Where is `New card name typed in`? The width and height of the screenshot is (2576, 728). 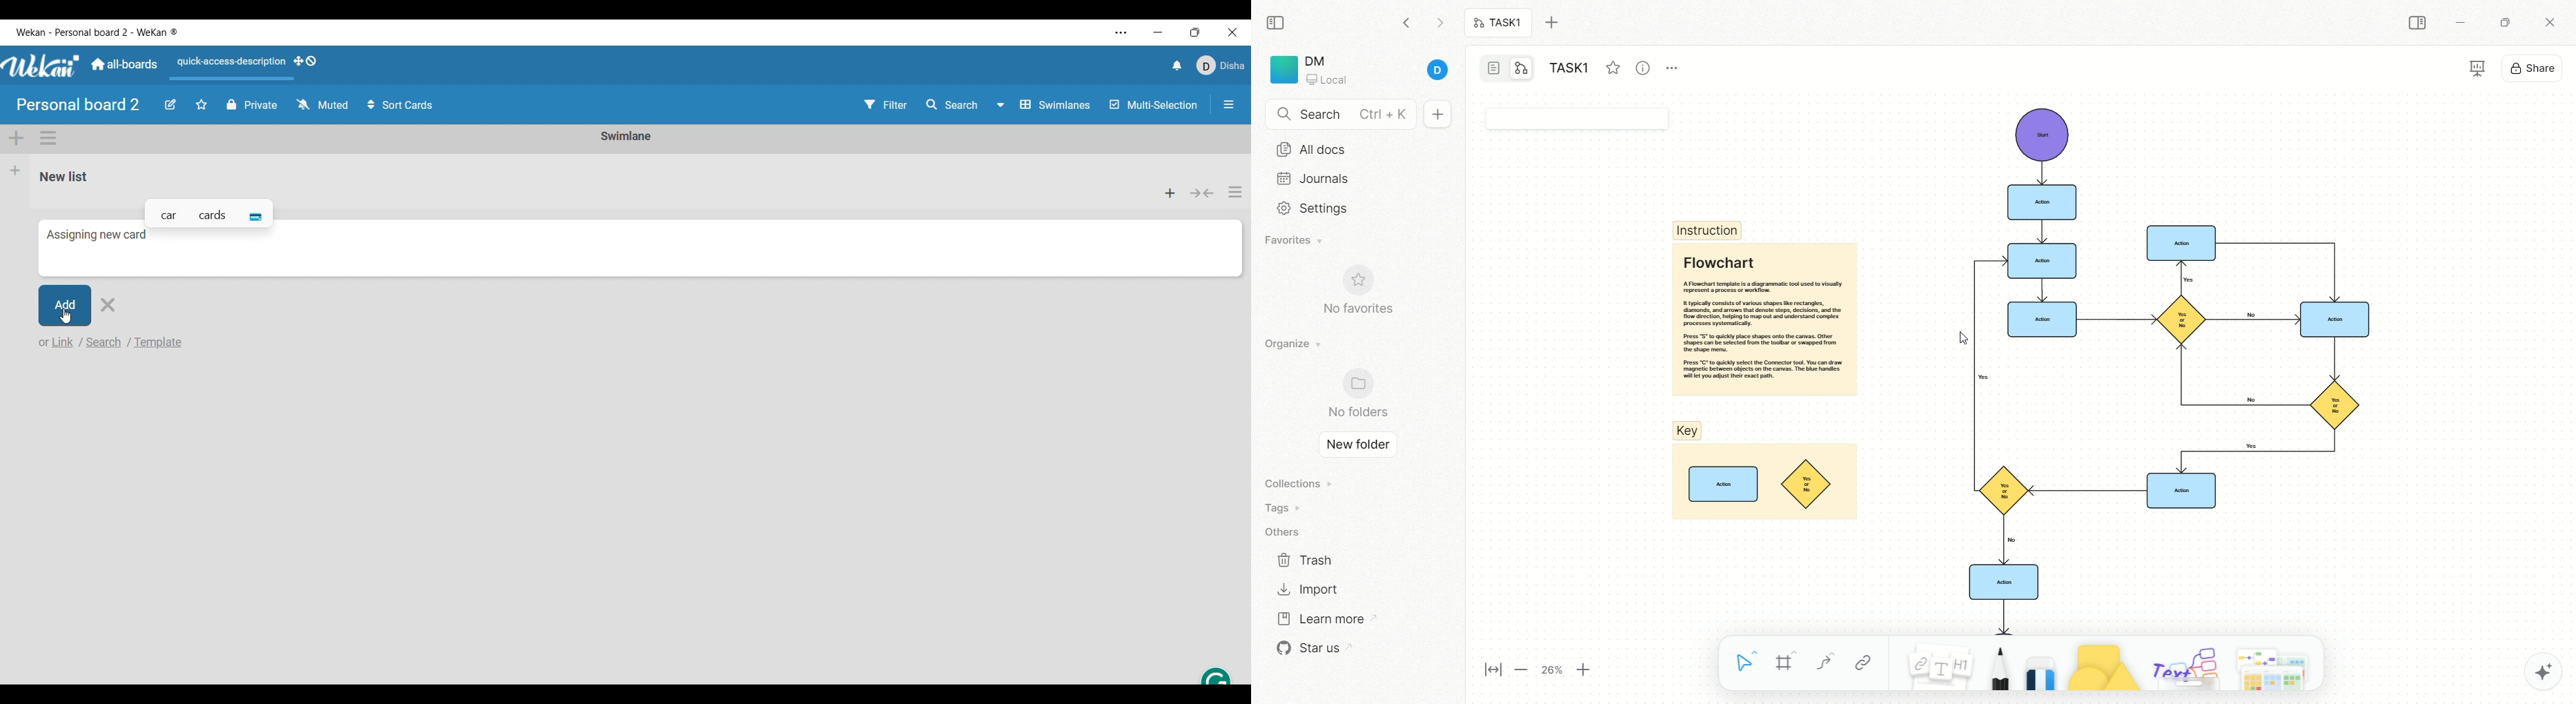
New card name typed in is located at coordinates (98, 235).